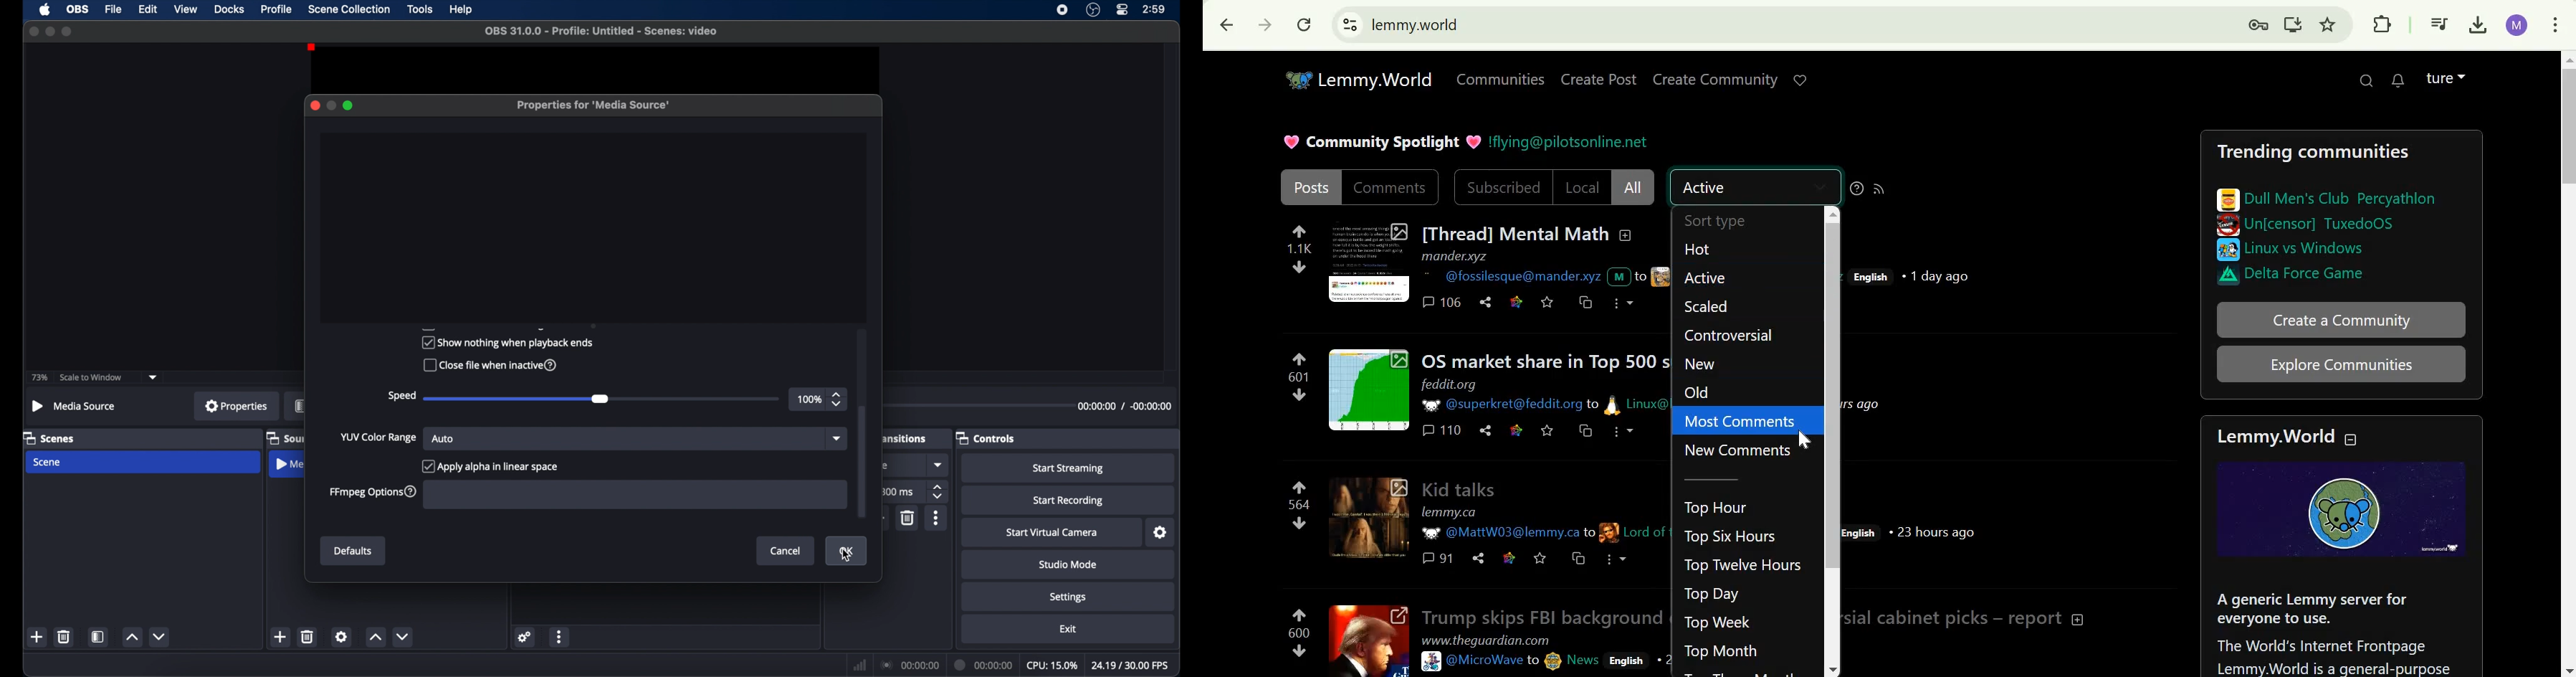 The height and width of the screenshot is (700, 2576). What do you see at coordinates (1617, 559) in the screenshot?
I see `More` at bounding box center [1617, 559].